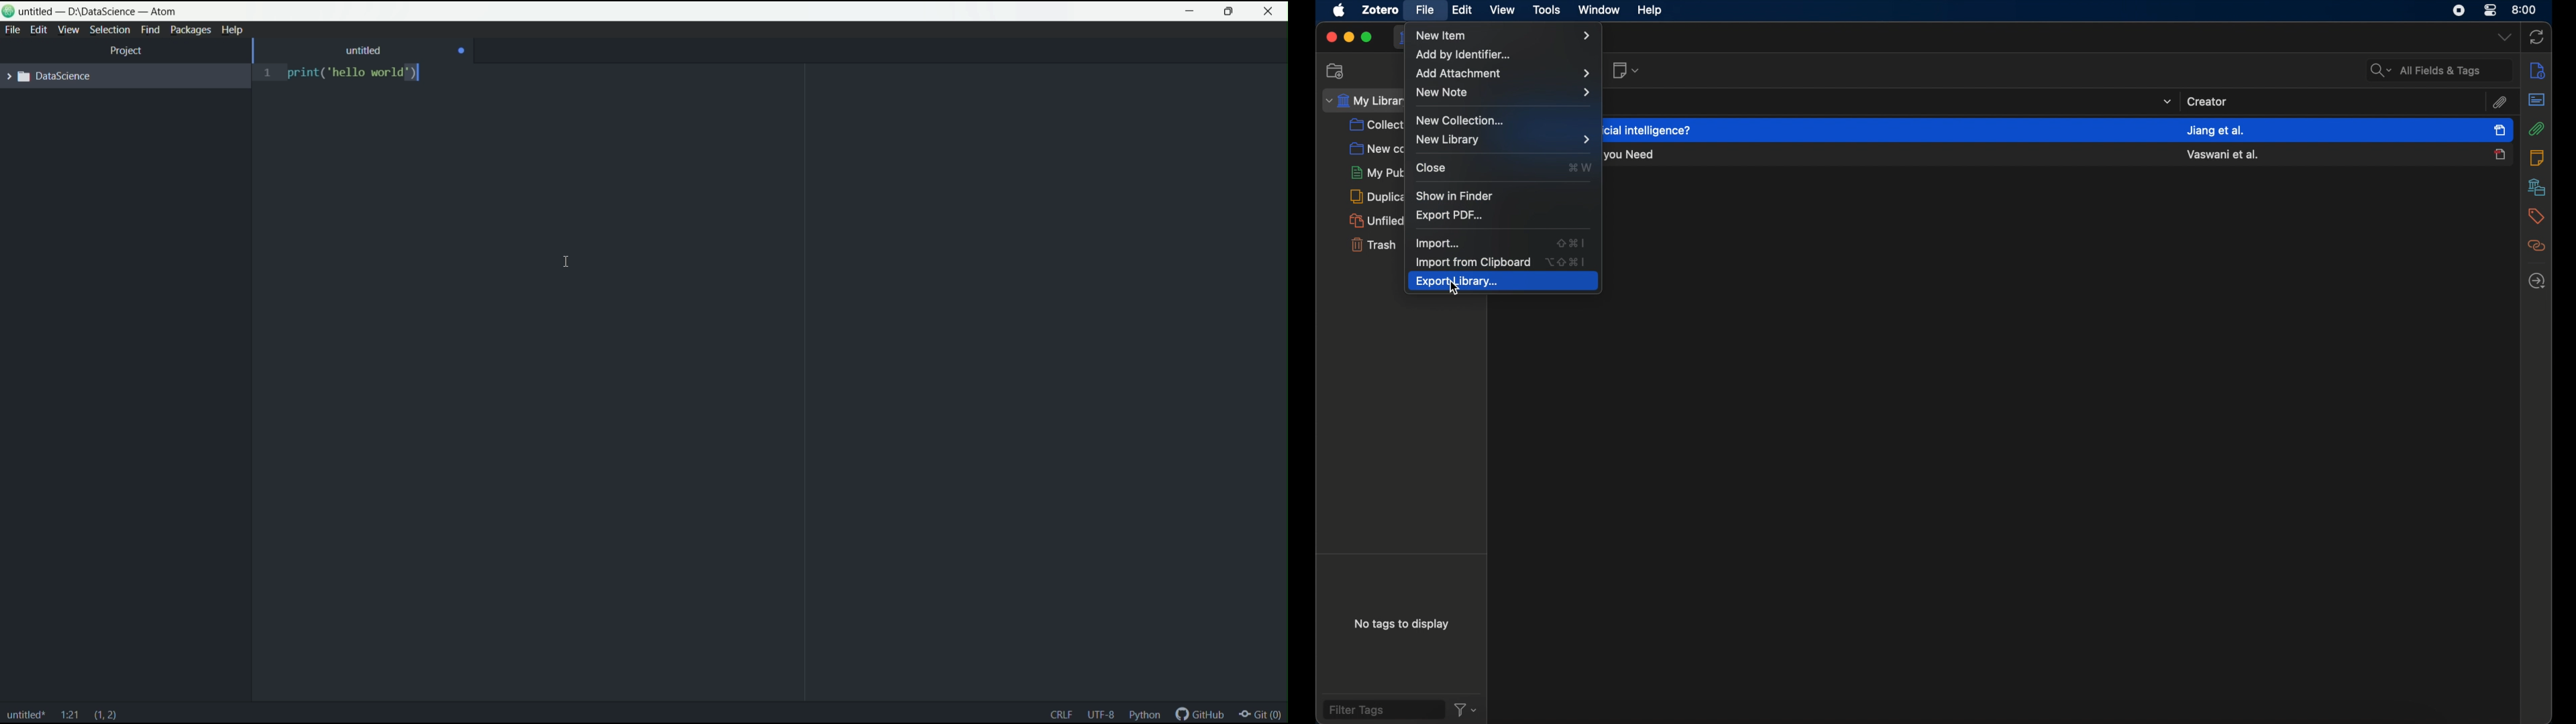  Describe the element at coordinates (2499, 103) in the screenshot. I see `attachments` at that location.